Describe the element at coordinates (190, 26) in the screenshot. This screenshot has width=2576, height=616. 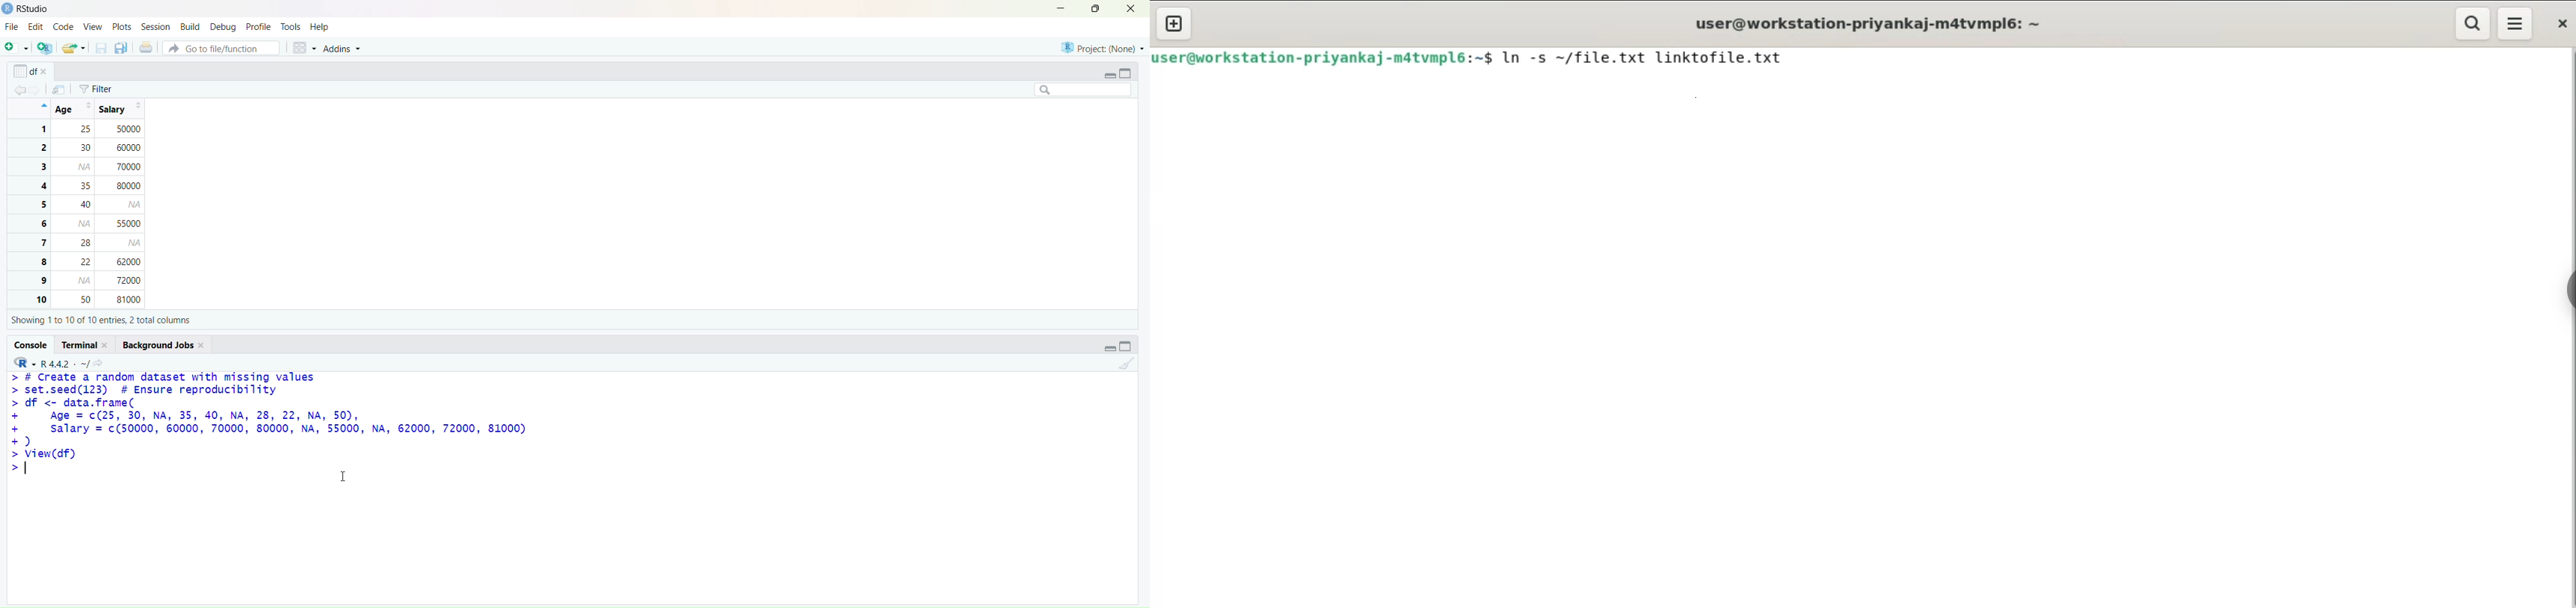
I see `build` at that location.